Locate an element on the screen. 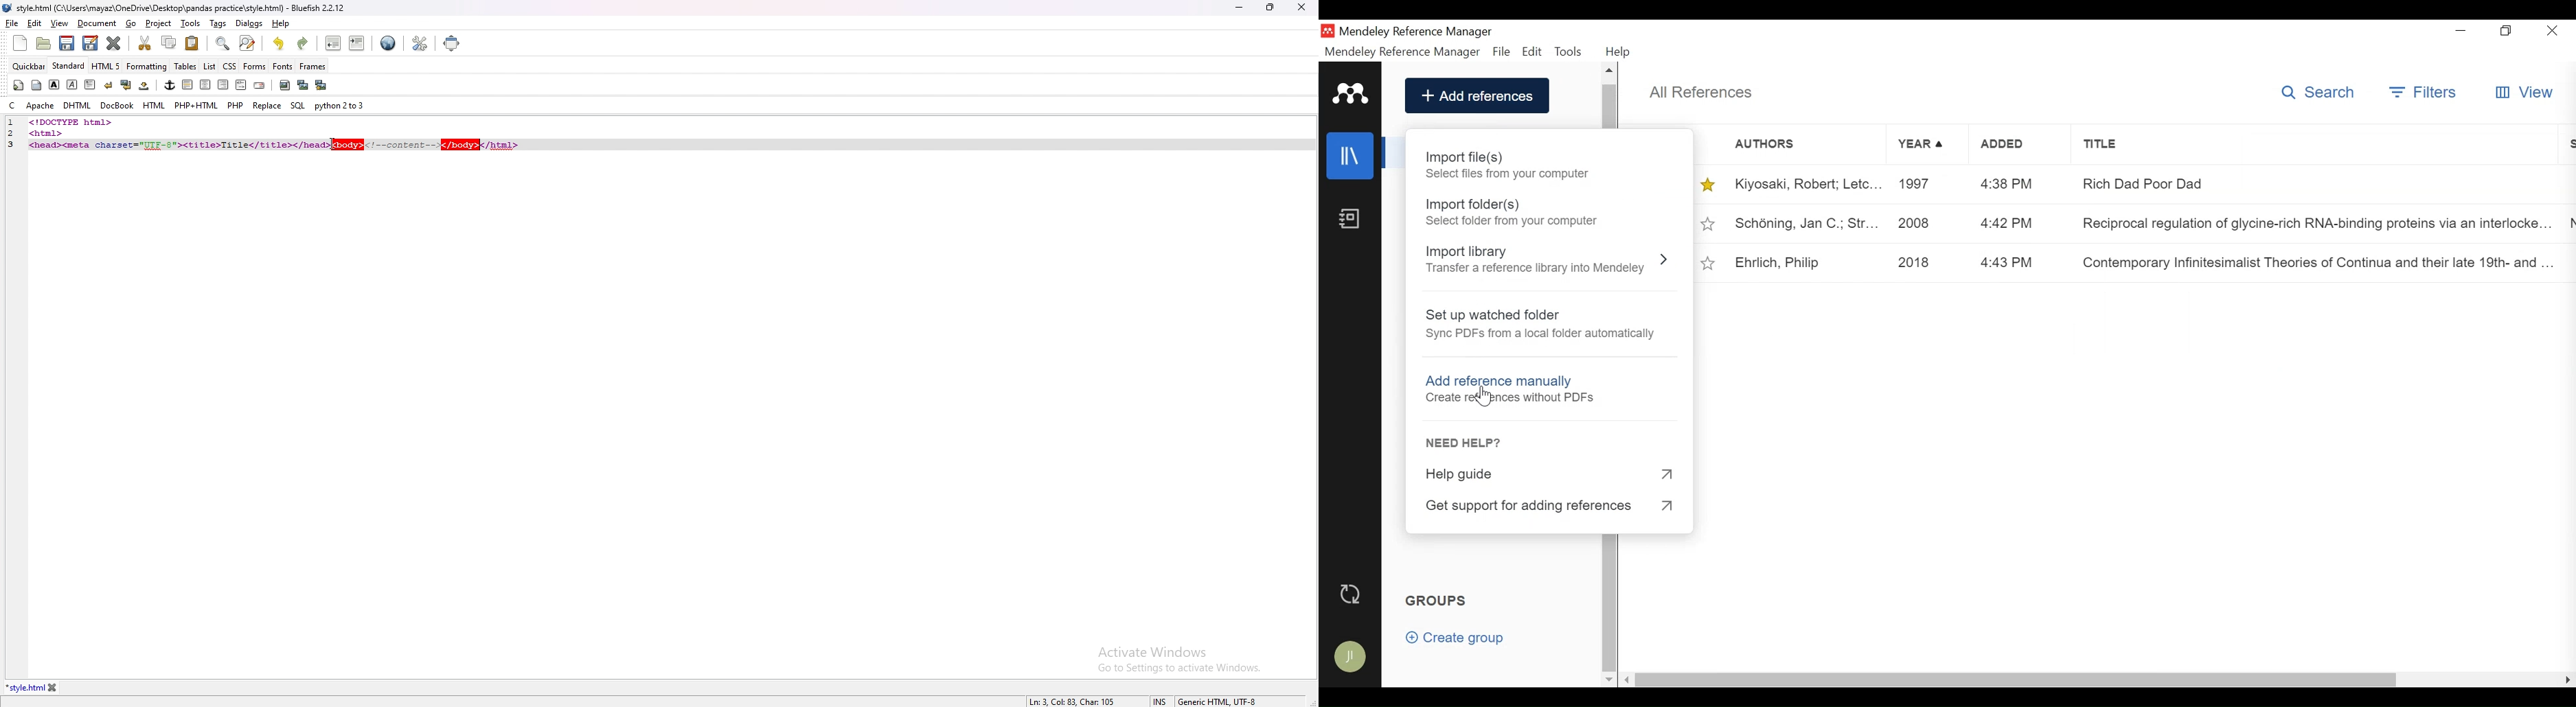 This screenshot has height=728, width=2576. Contemporary Infinitesimalist Theories of Continua and their late 19th-and is located at coordinates (2315, 262).